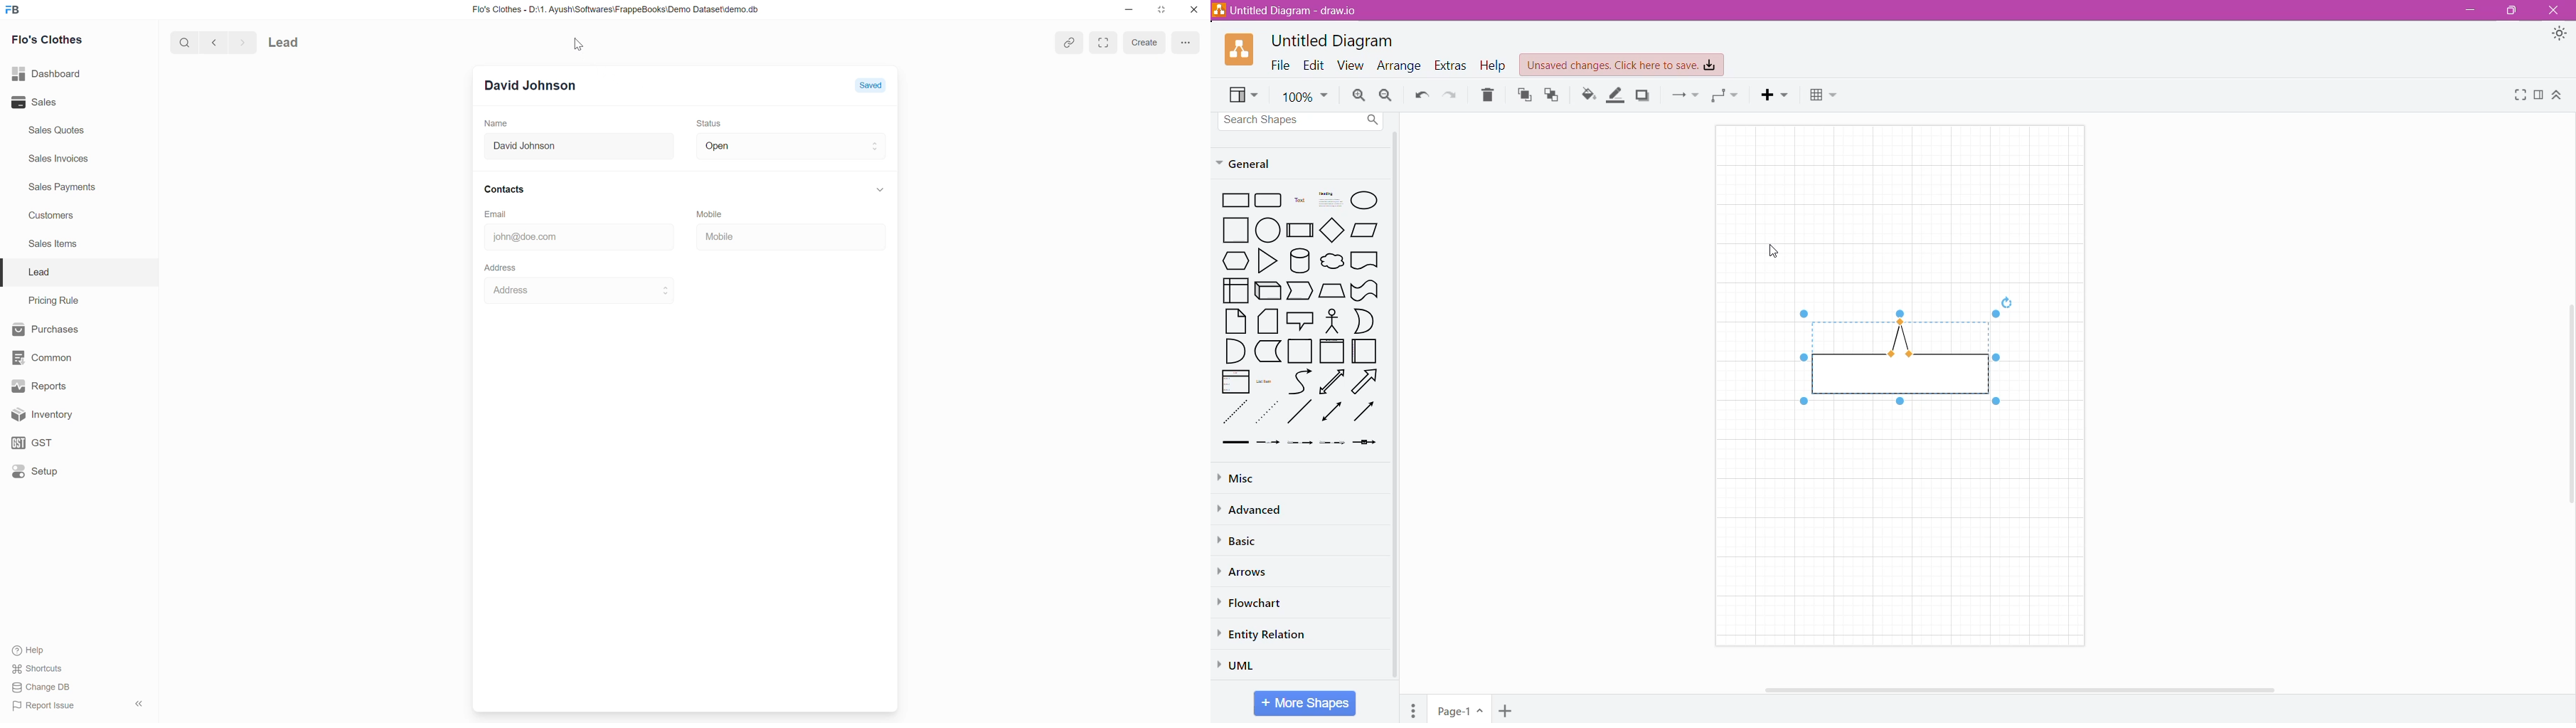 The image size is (2576, 728). I want to click on Pages, so click(1413, 709).